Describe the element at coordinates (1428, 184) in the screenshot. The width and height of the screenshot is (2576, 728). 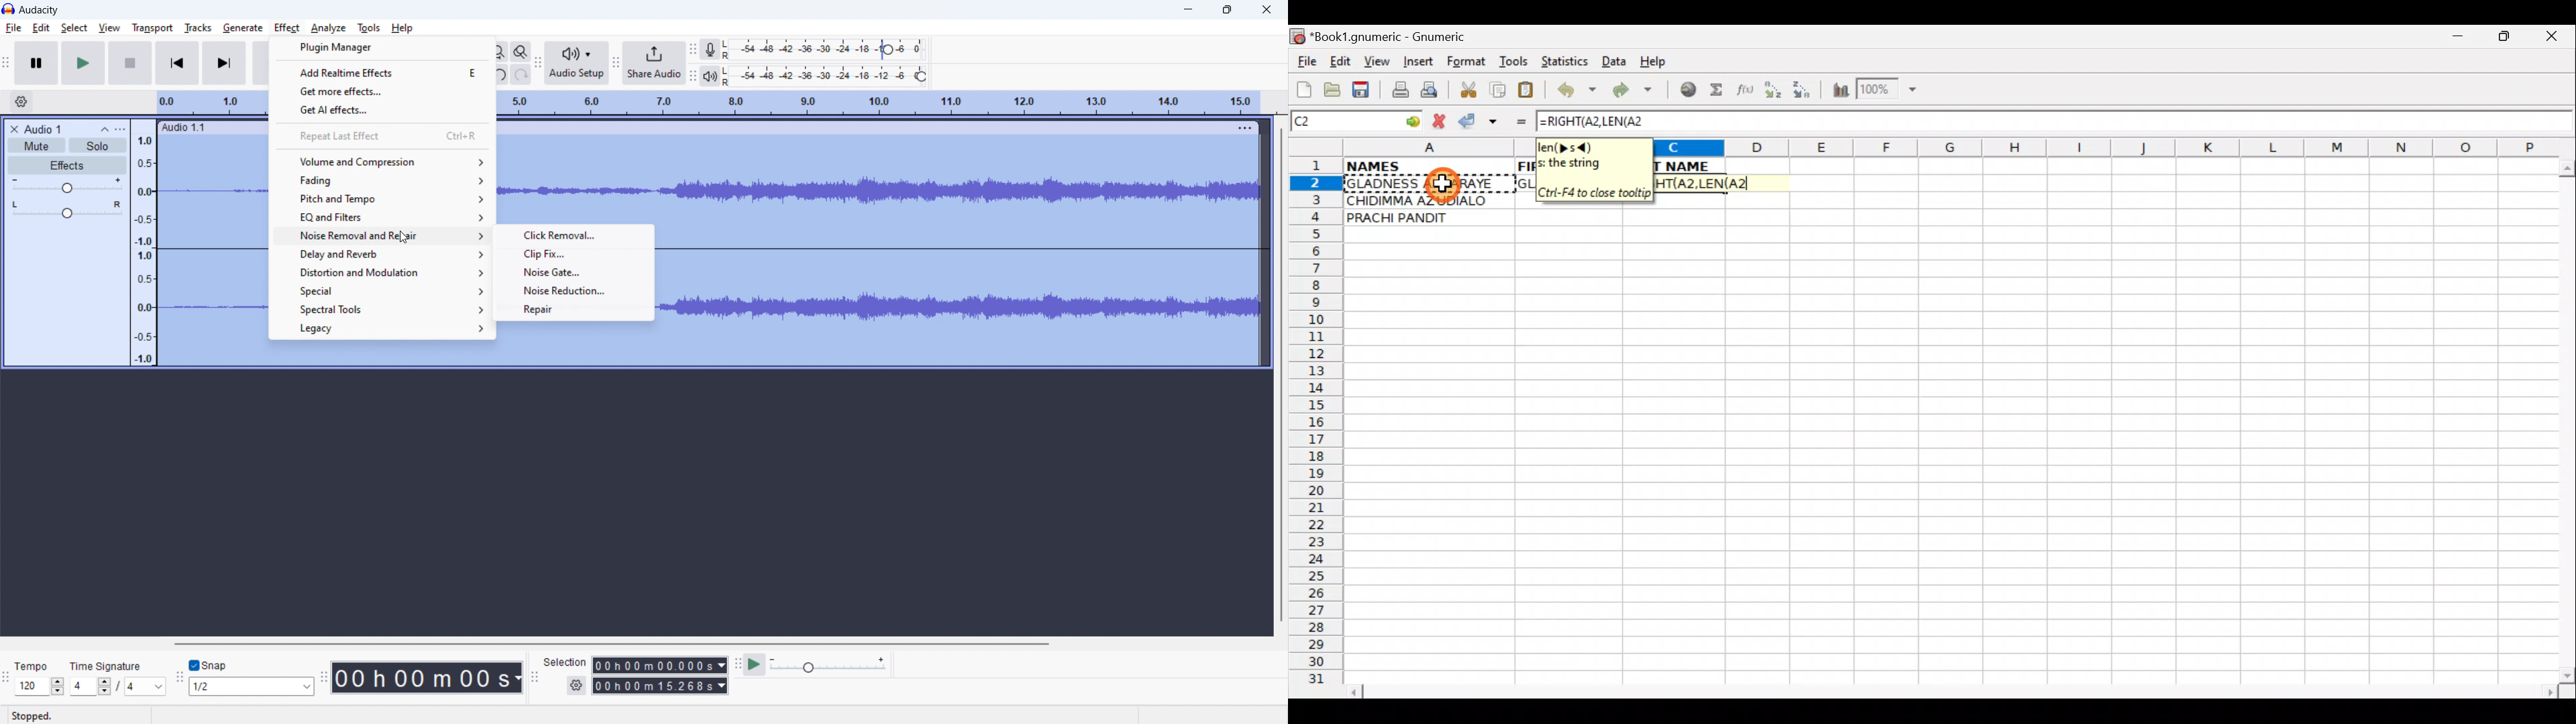
I see `GLADNESS AKHARAYE` at that location.